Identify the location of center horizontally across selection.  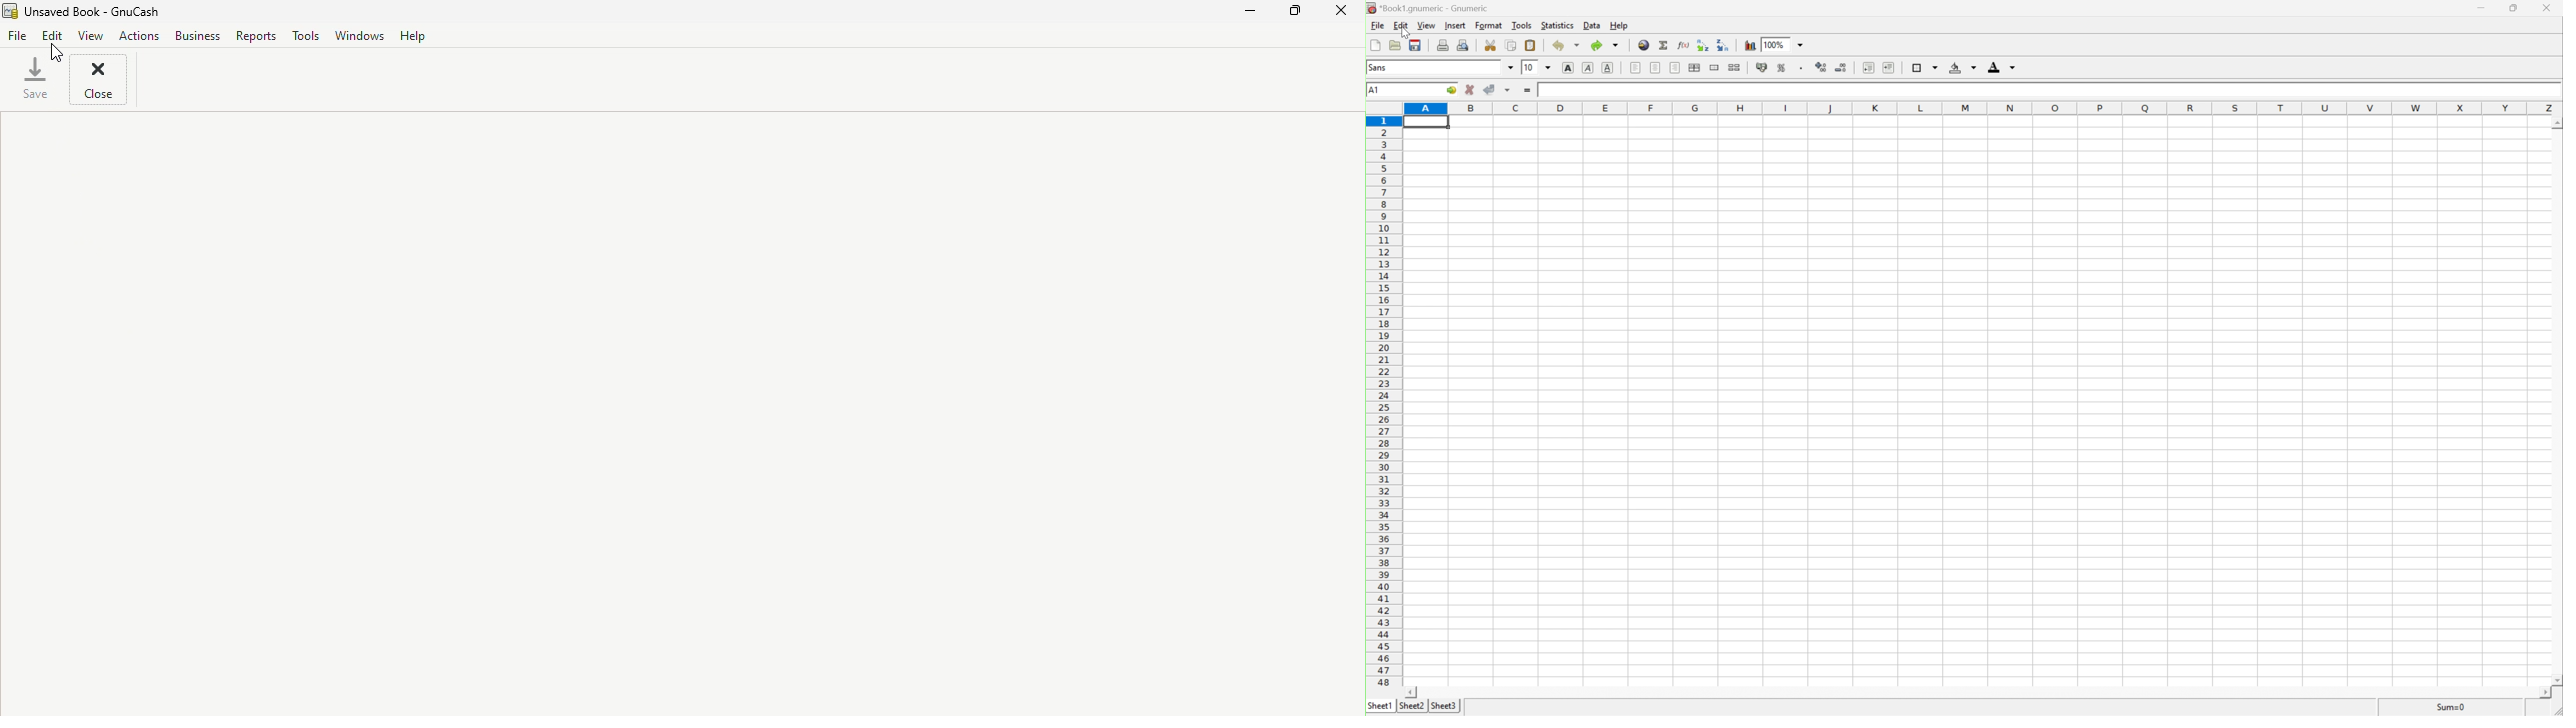
(1695, 66).